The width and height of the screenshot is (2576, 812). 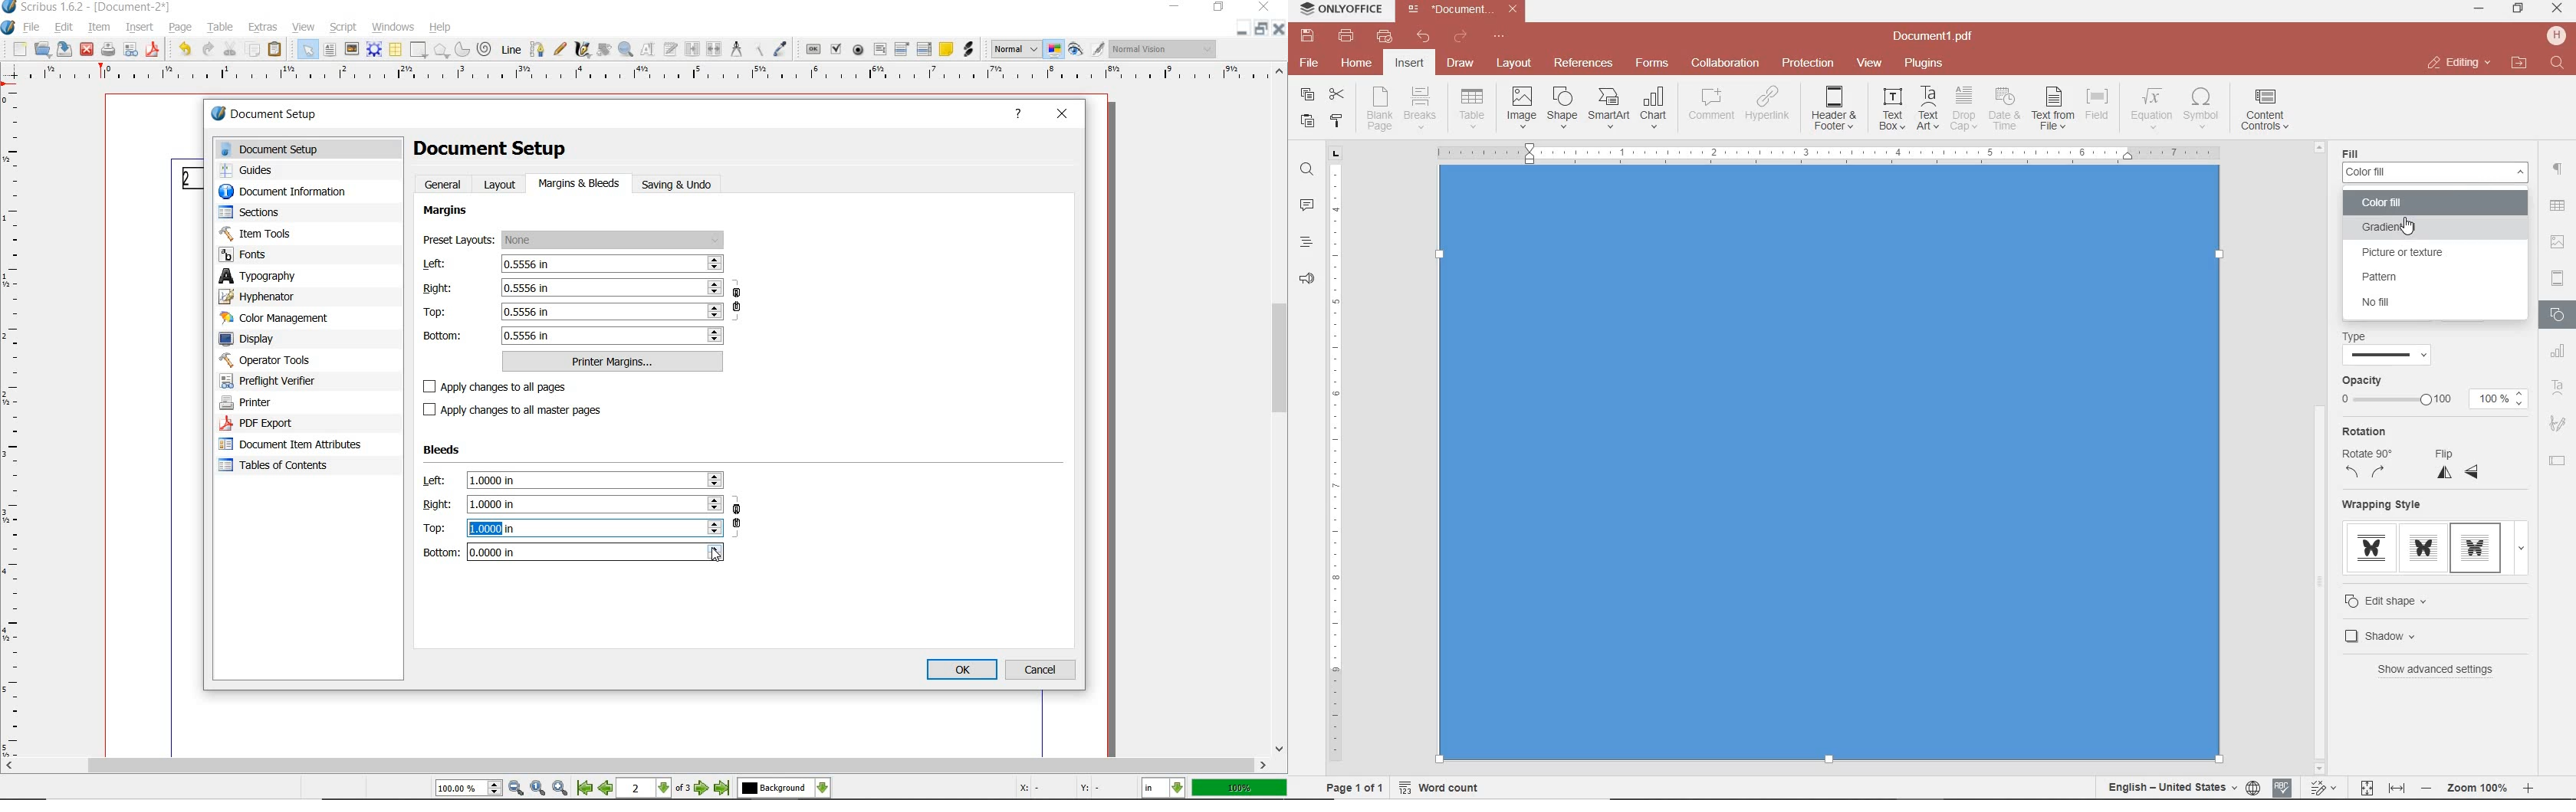 What do you see at coordinates (132, 50) in the screenshot?
I see `preflight verifier` at bounding box center [132, 50].